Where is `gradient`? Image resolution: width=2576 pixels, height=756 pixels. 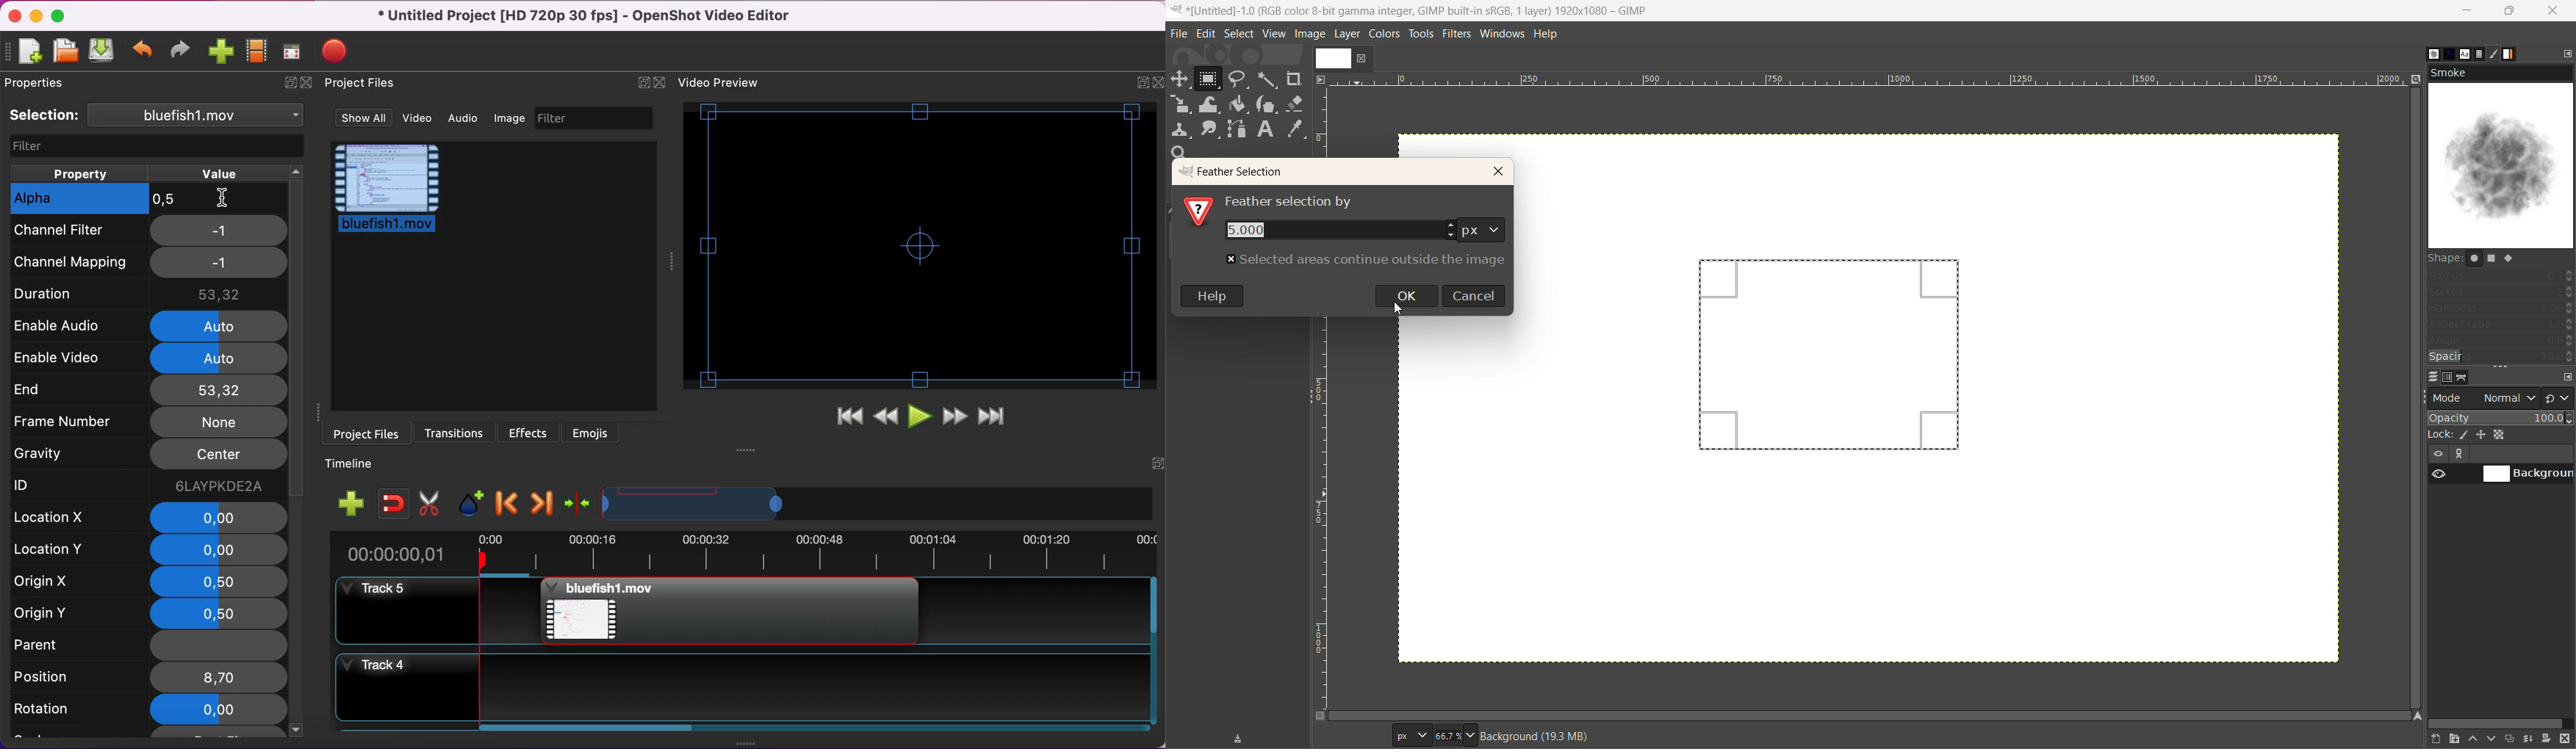
gradient is located at coordinates (2510, 54).